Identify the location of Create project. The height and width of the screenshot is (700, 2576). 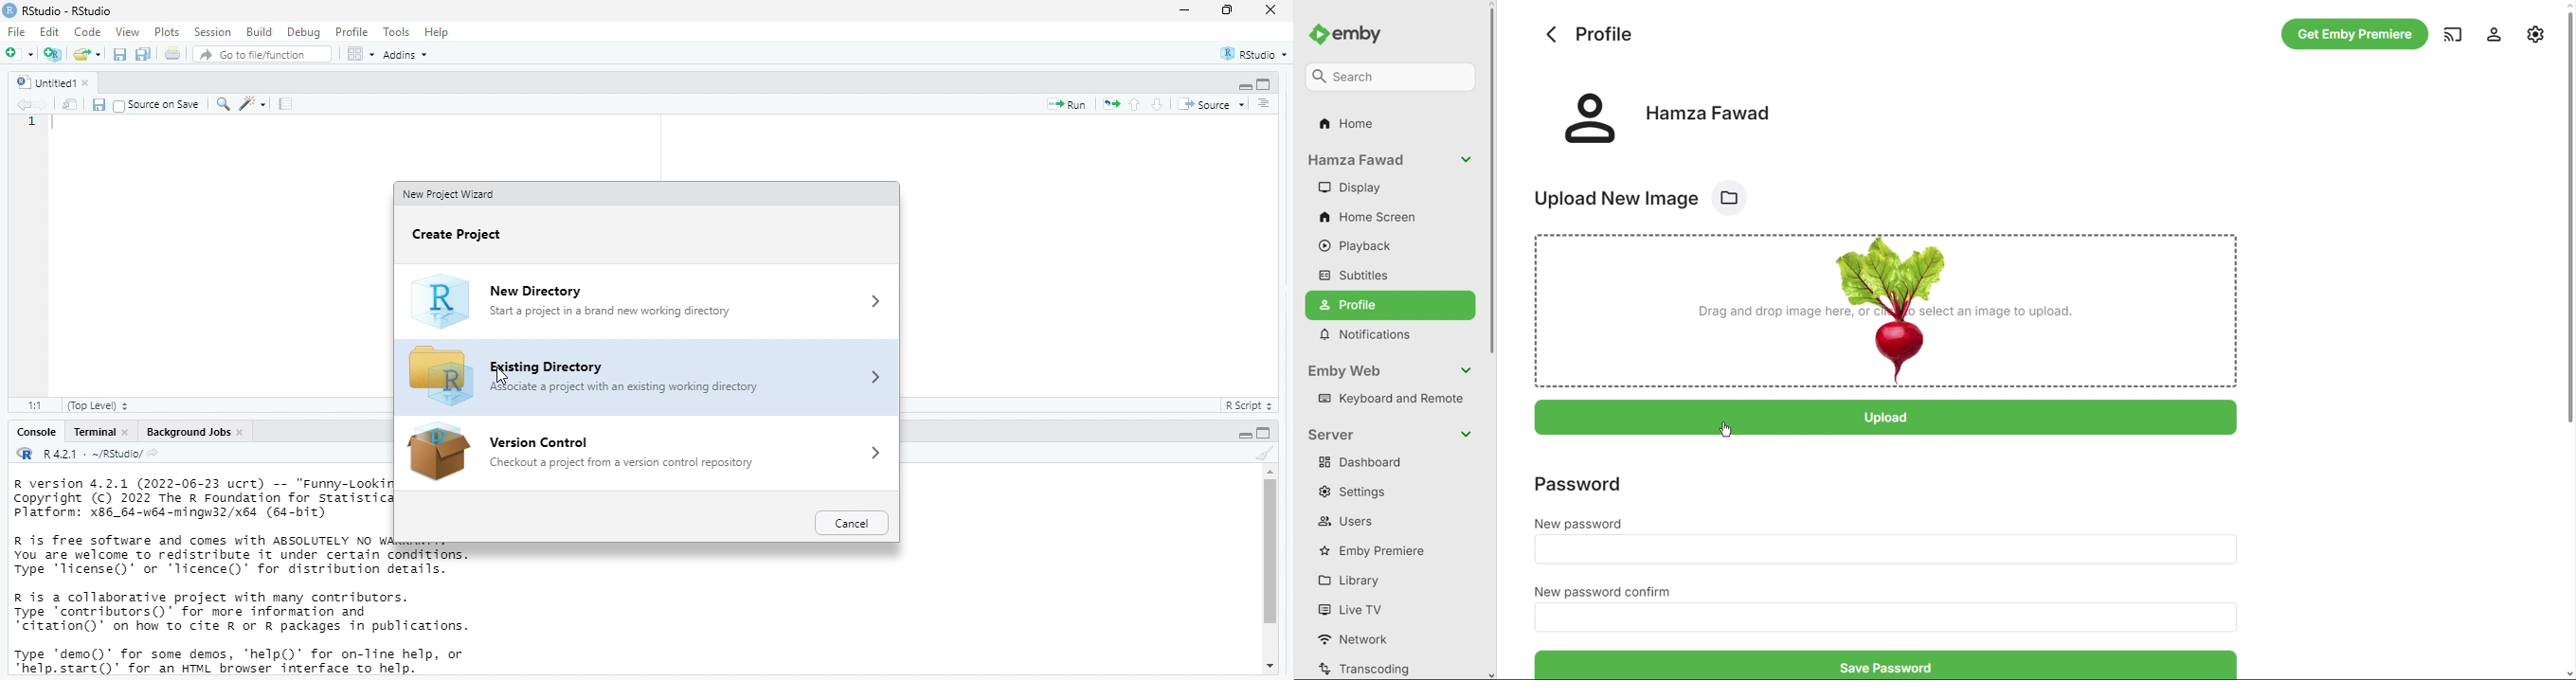
(452, 234).